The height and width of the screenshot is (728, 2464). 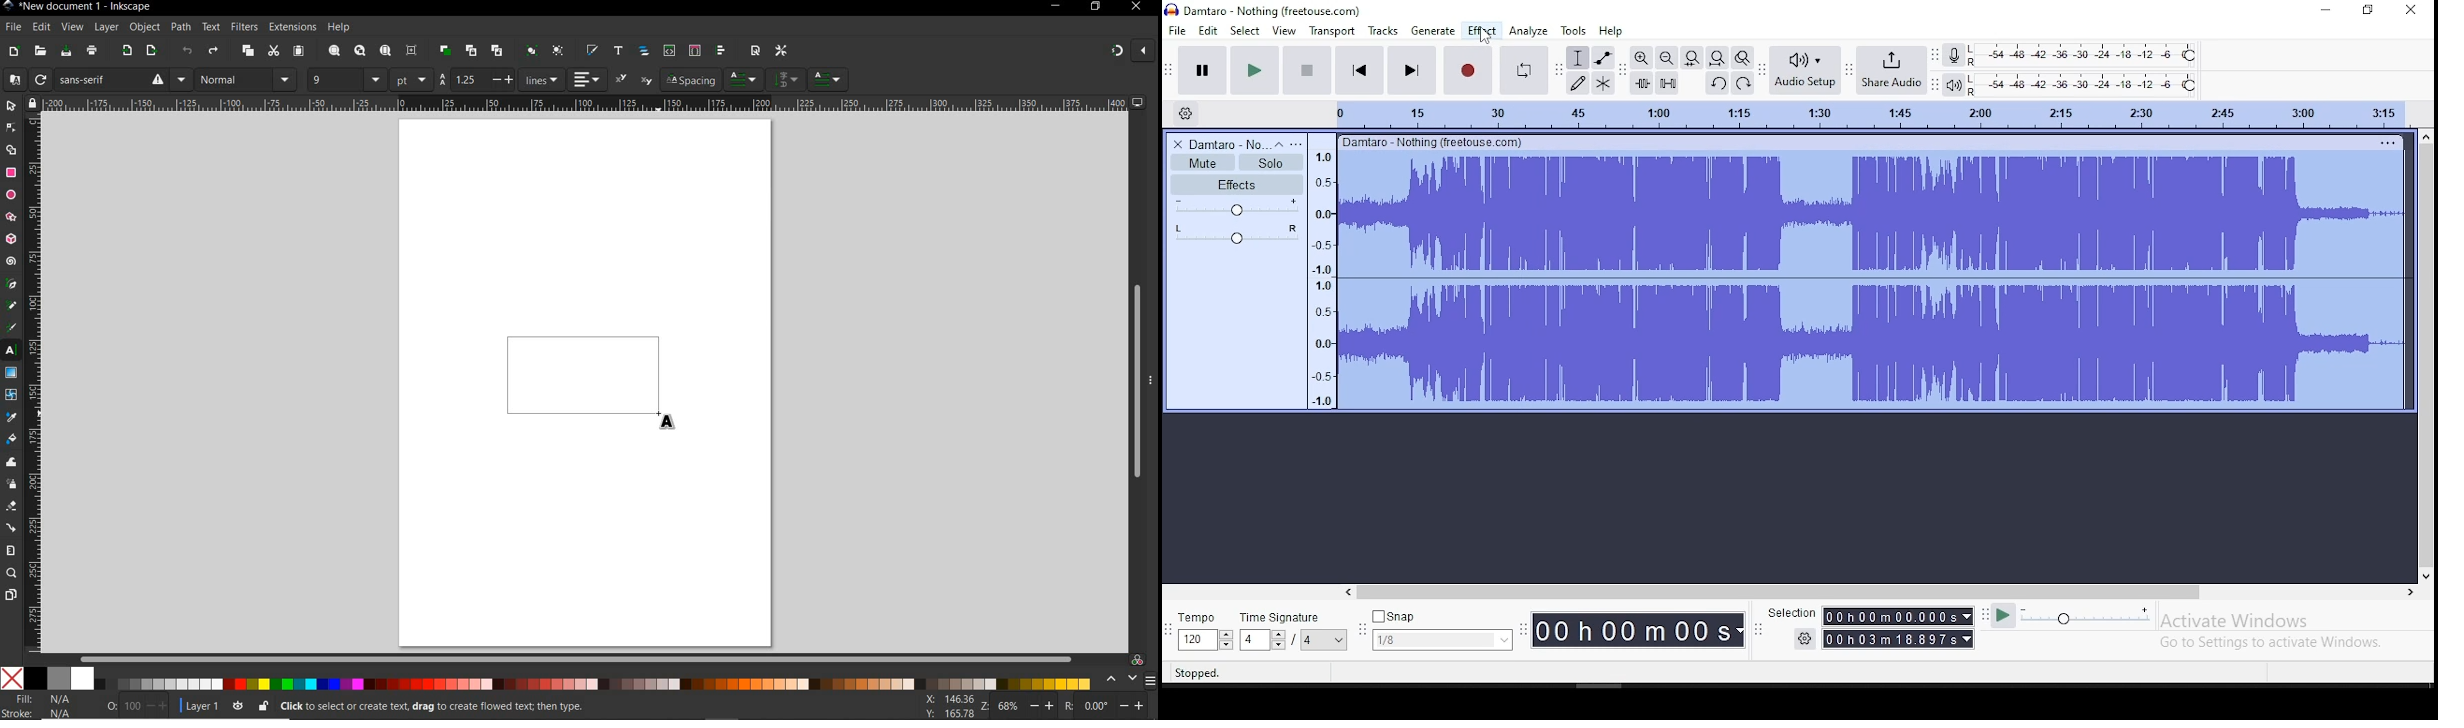 What do you see at coordinates (1482, 31) in the screenshot?
I see `effects` at bounding box center [1482, 31].